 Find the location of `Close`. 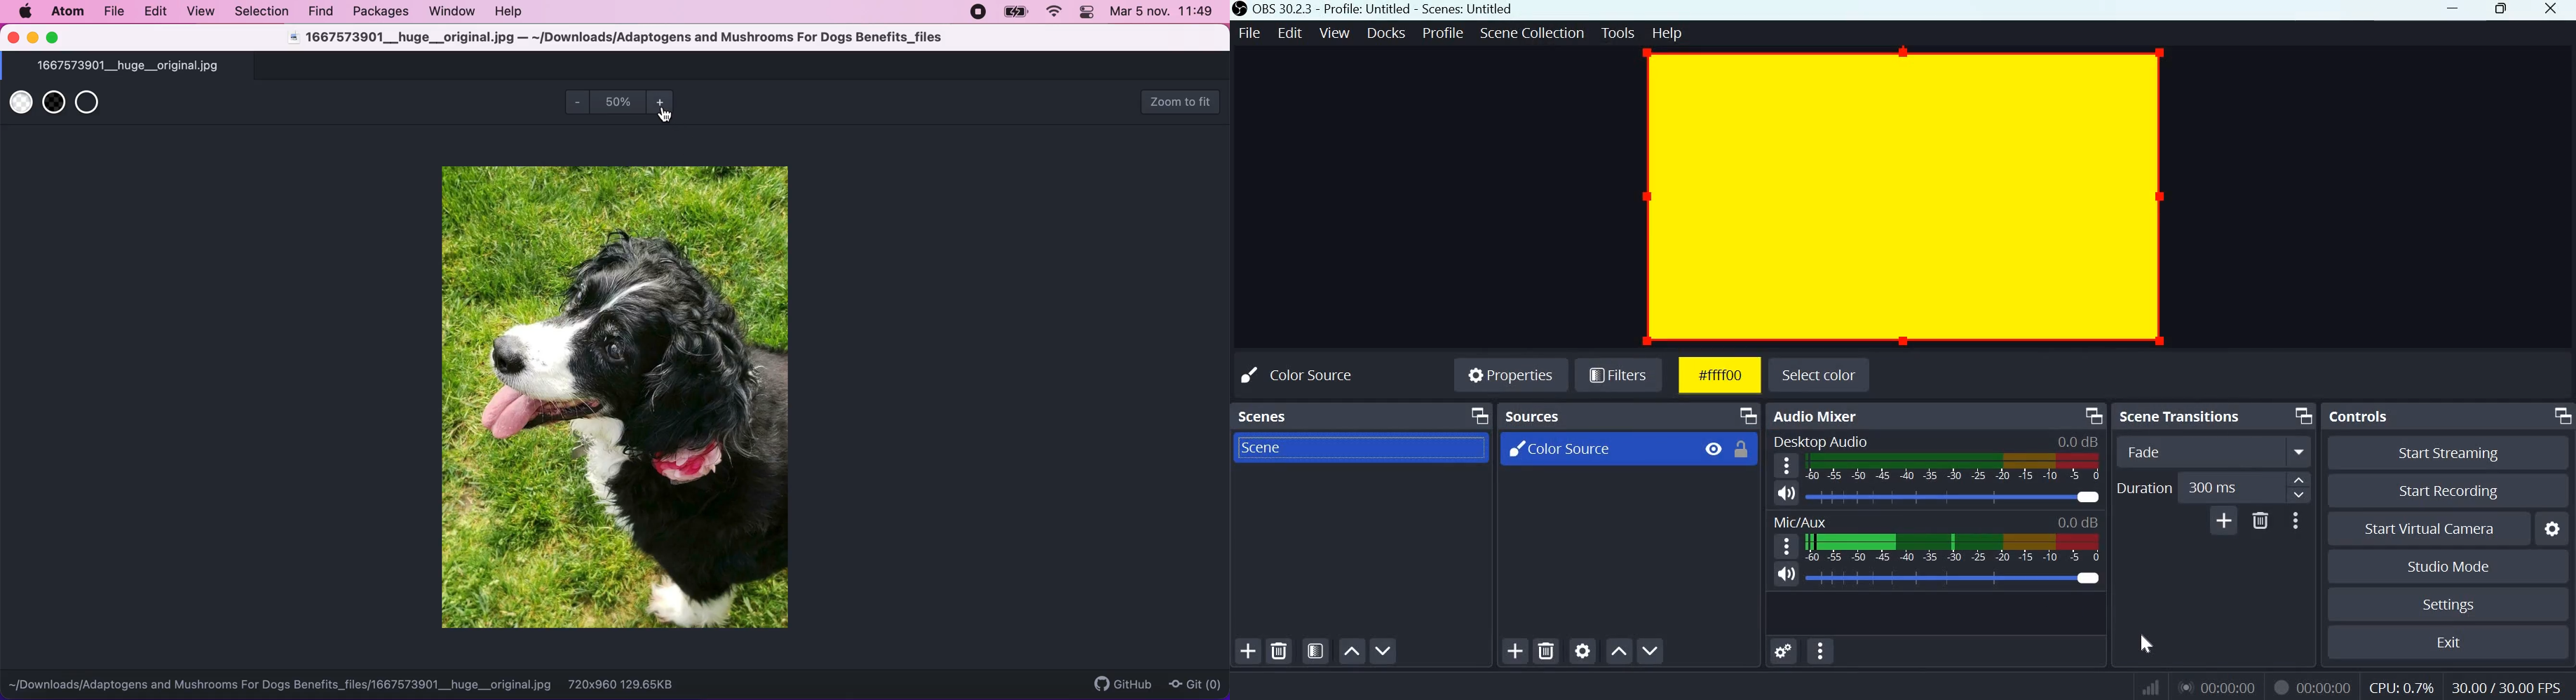

Close is located at coordinates (2552, 10).